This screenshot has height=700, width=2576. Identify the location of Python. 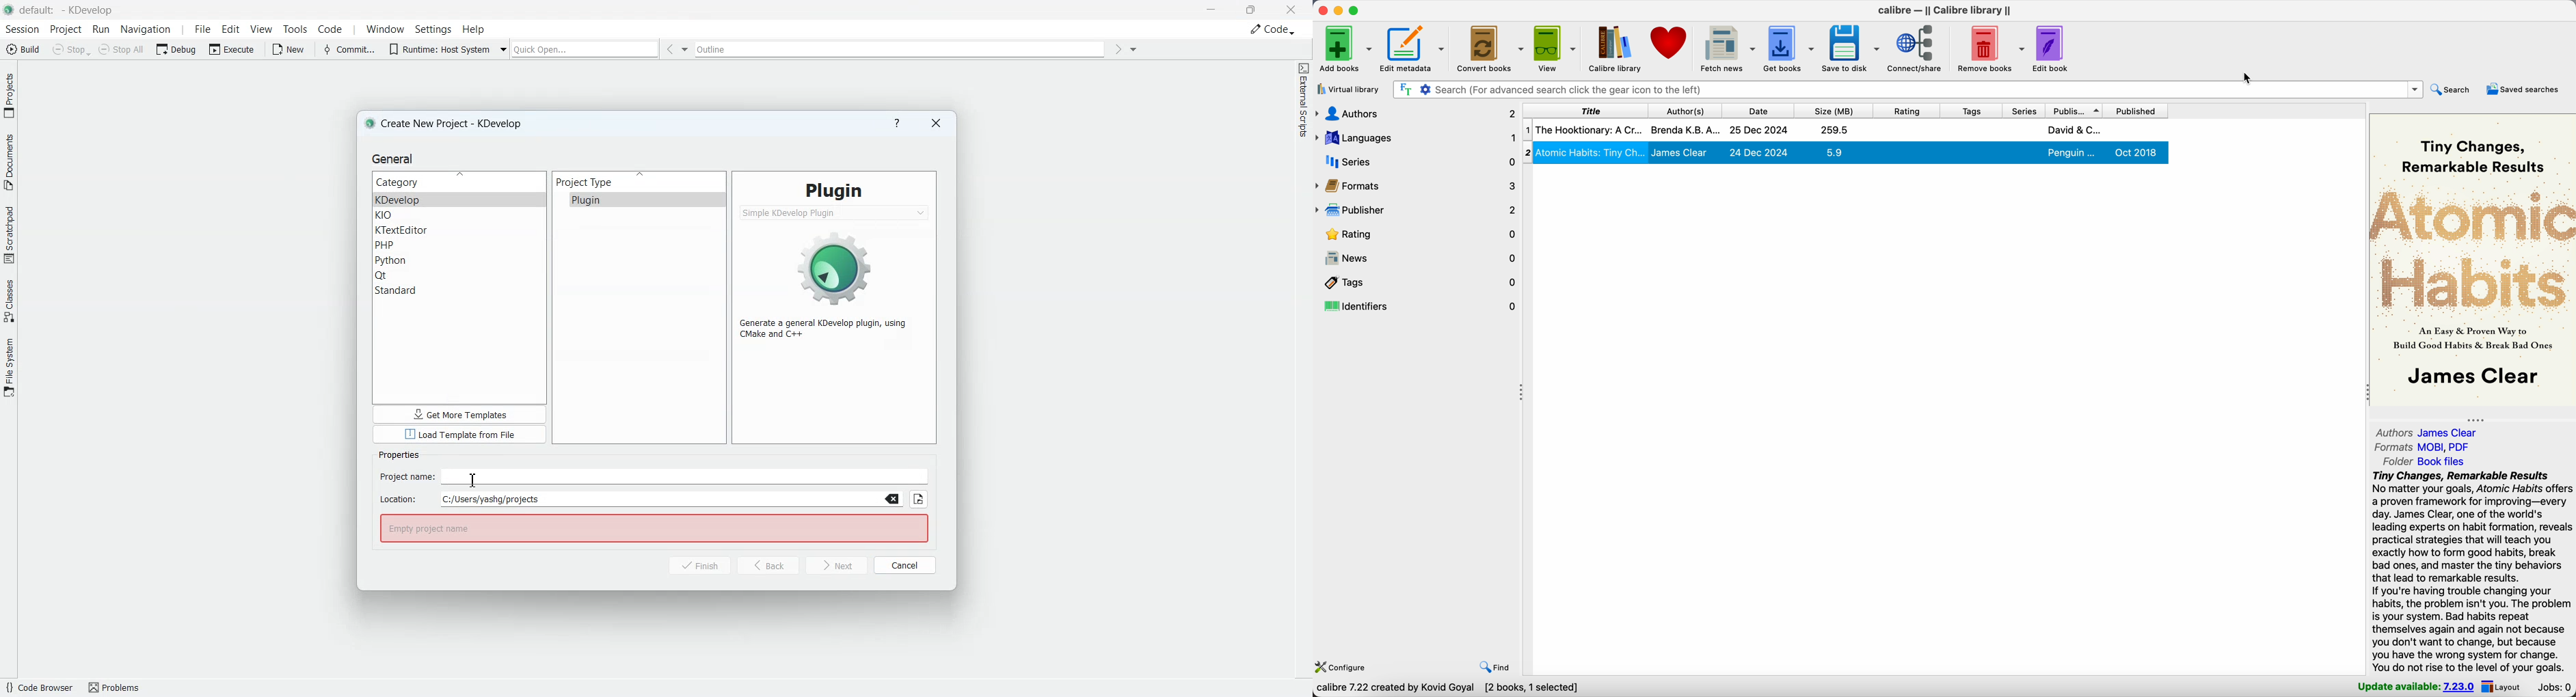
(460, 260).